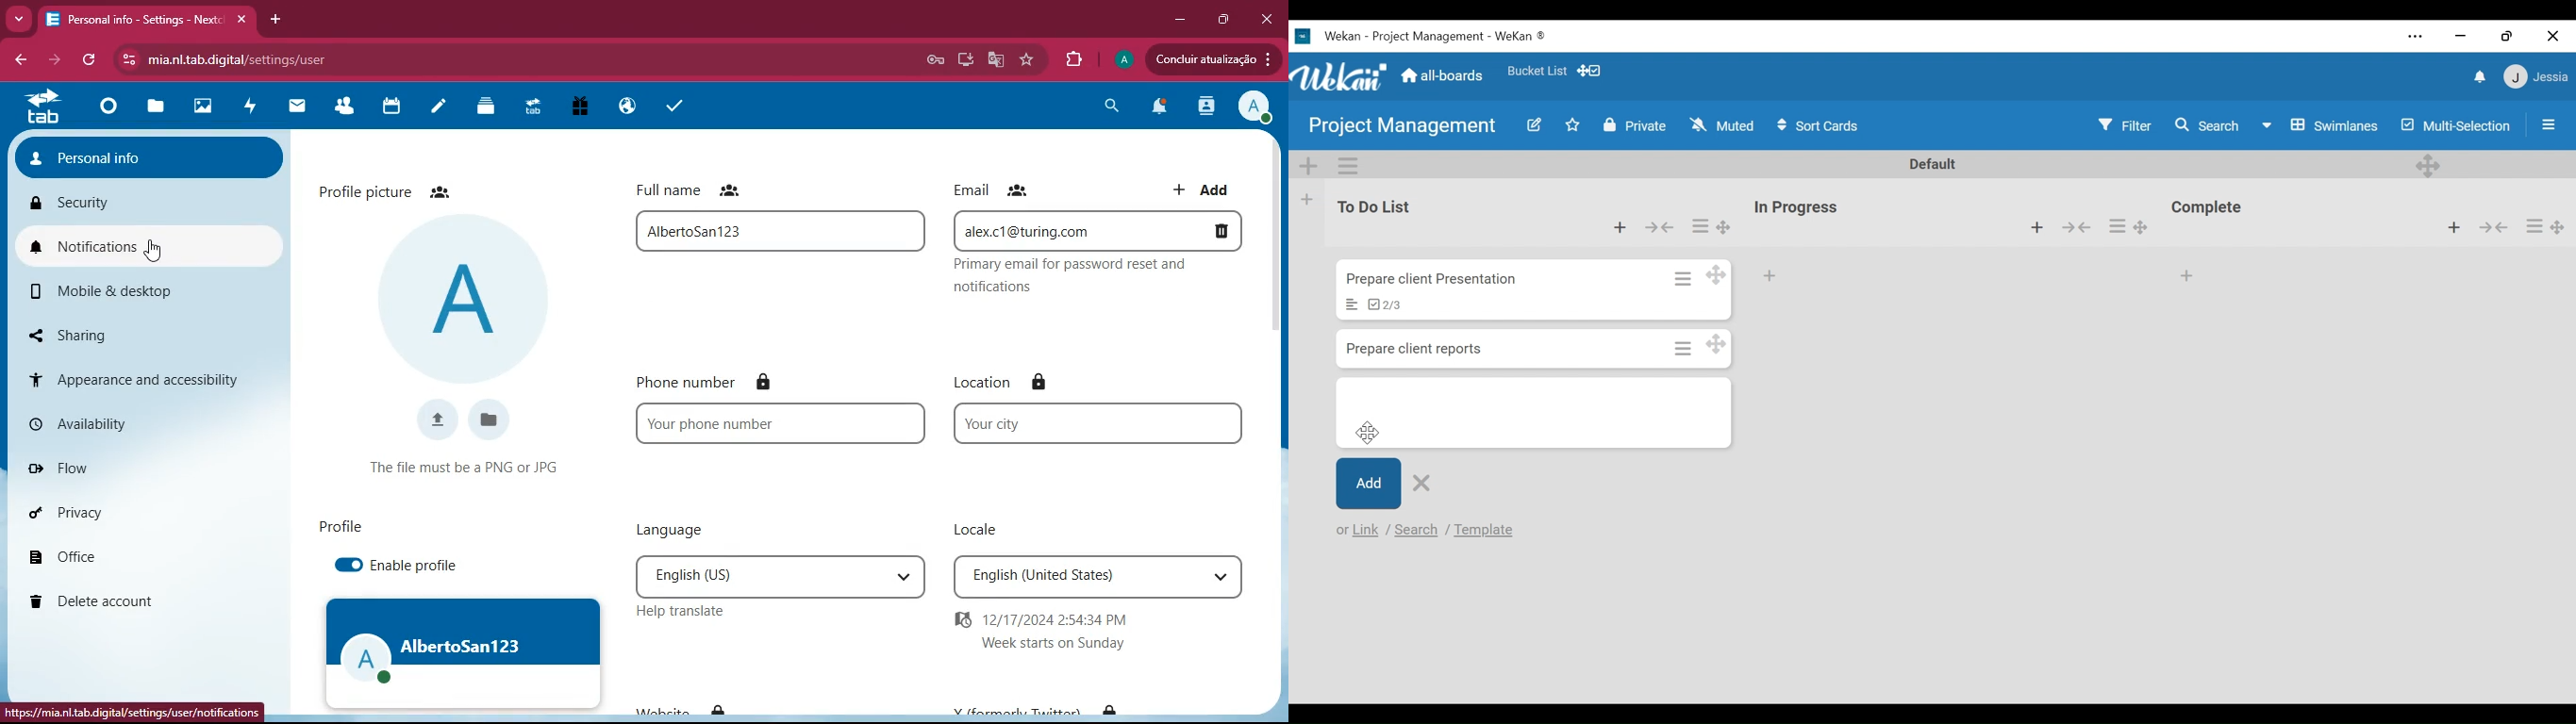 This screenshot has height=728, width=2576. I want to click on Close, so click(2553, 33).